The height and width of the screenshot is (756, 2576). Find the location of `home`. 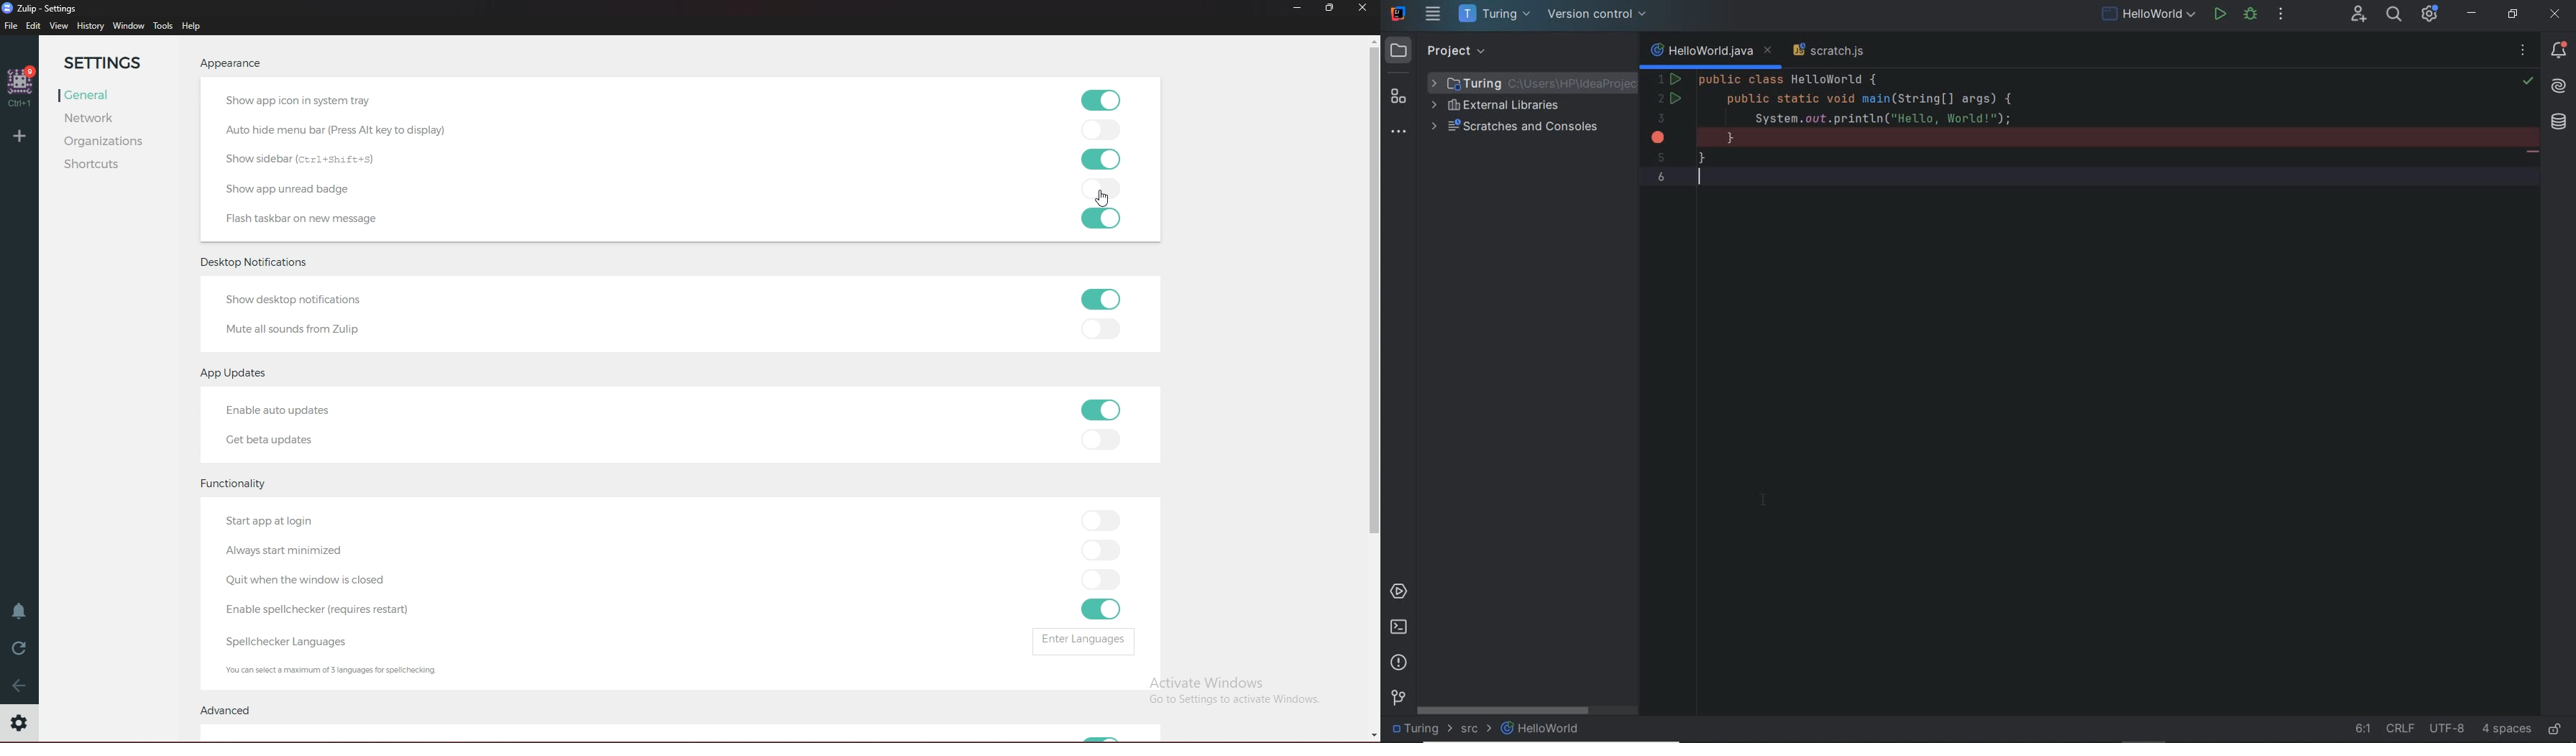

home is located at coordinates (22, 88).